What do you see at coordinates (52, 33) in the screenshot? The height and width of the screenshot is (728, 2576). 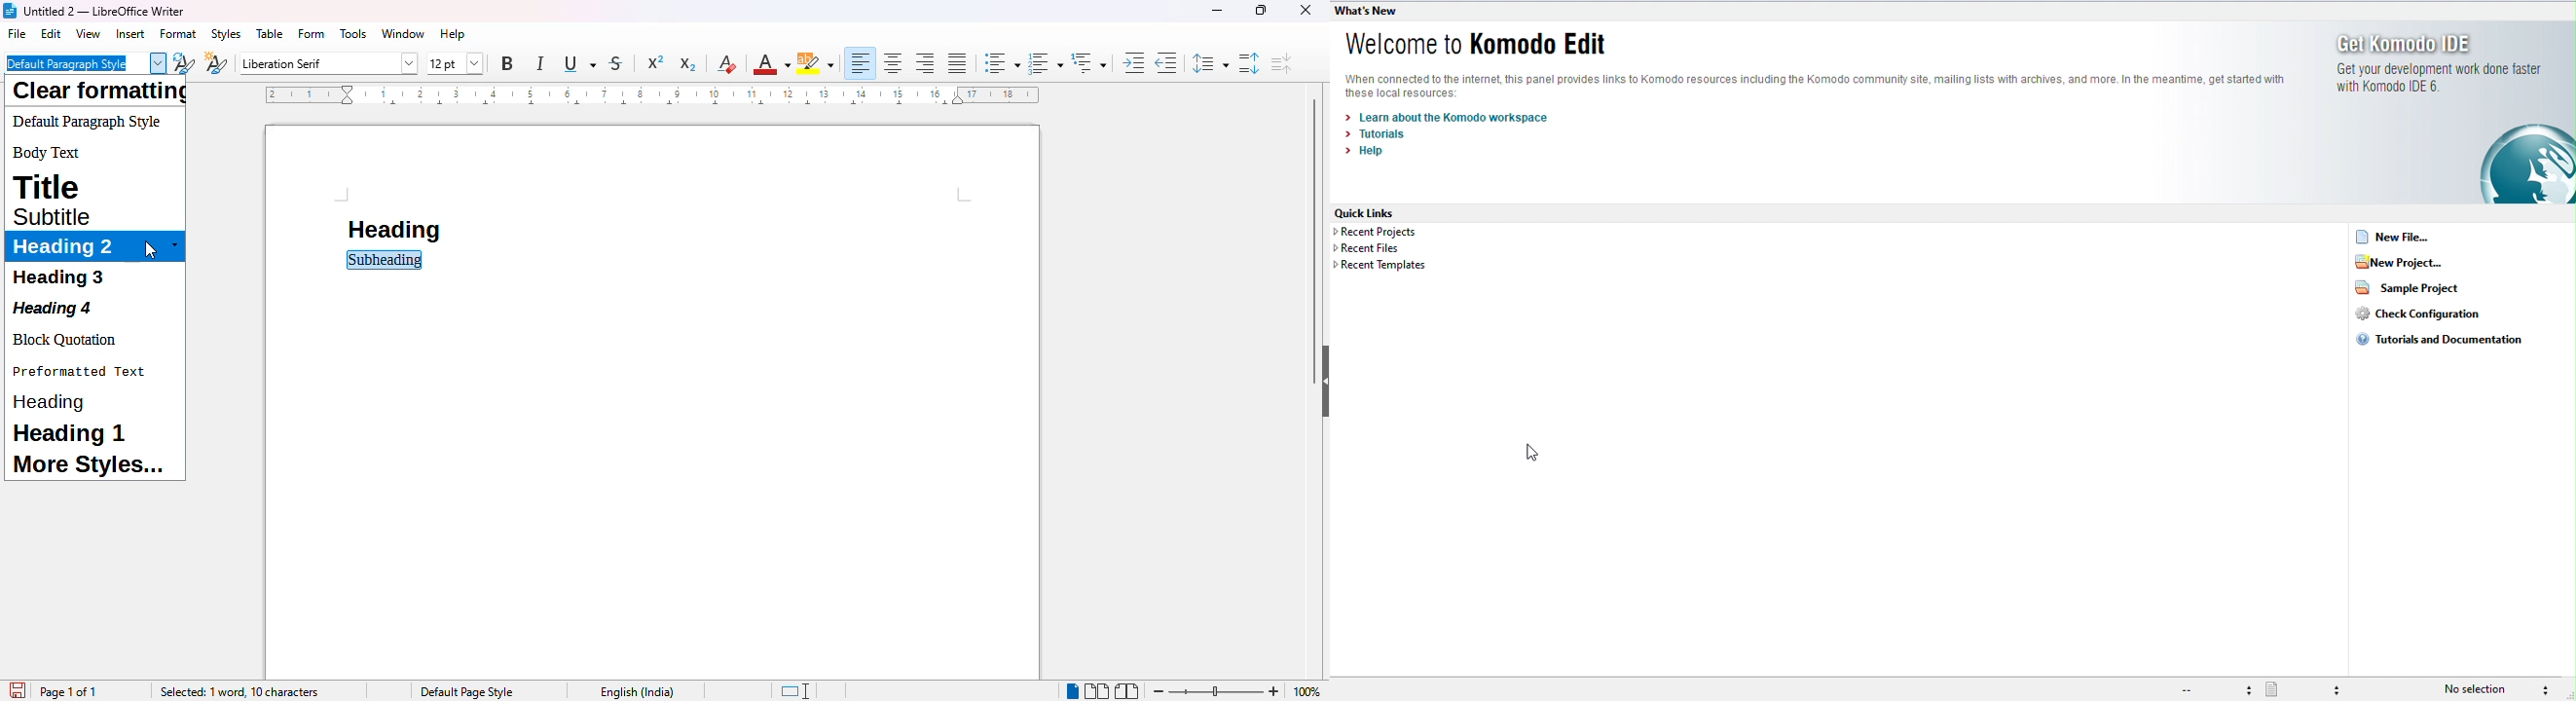 I see `edit` at bounding box center [52, 33].